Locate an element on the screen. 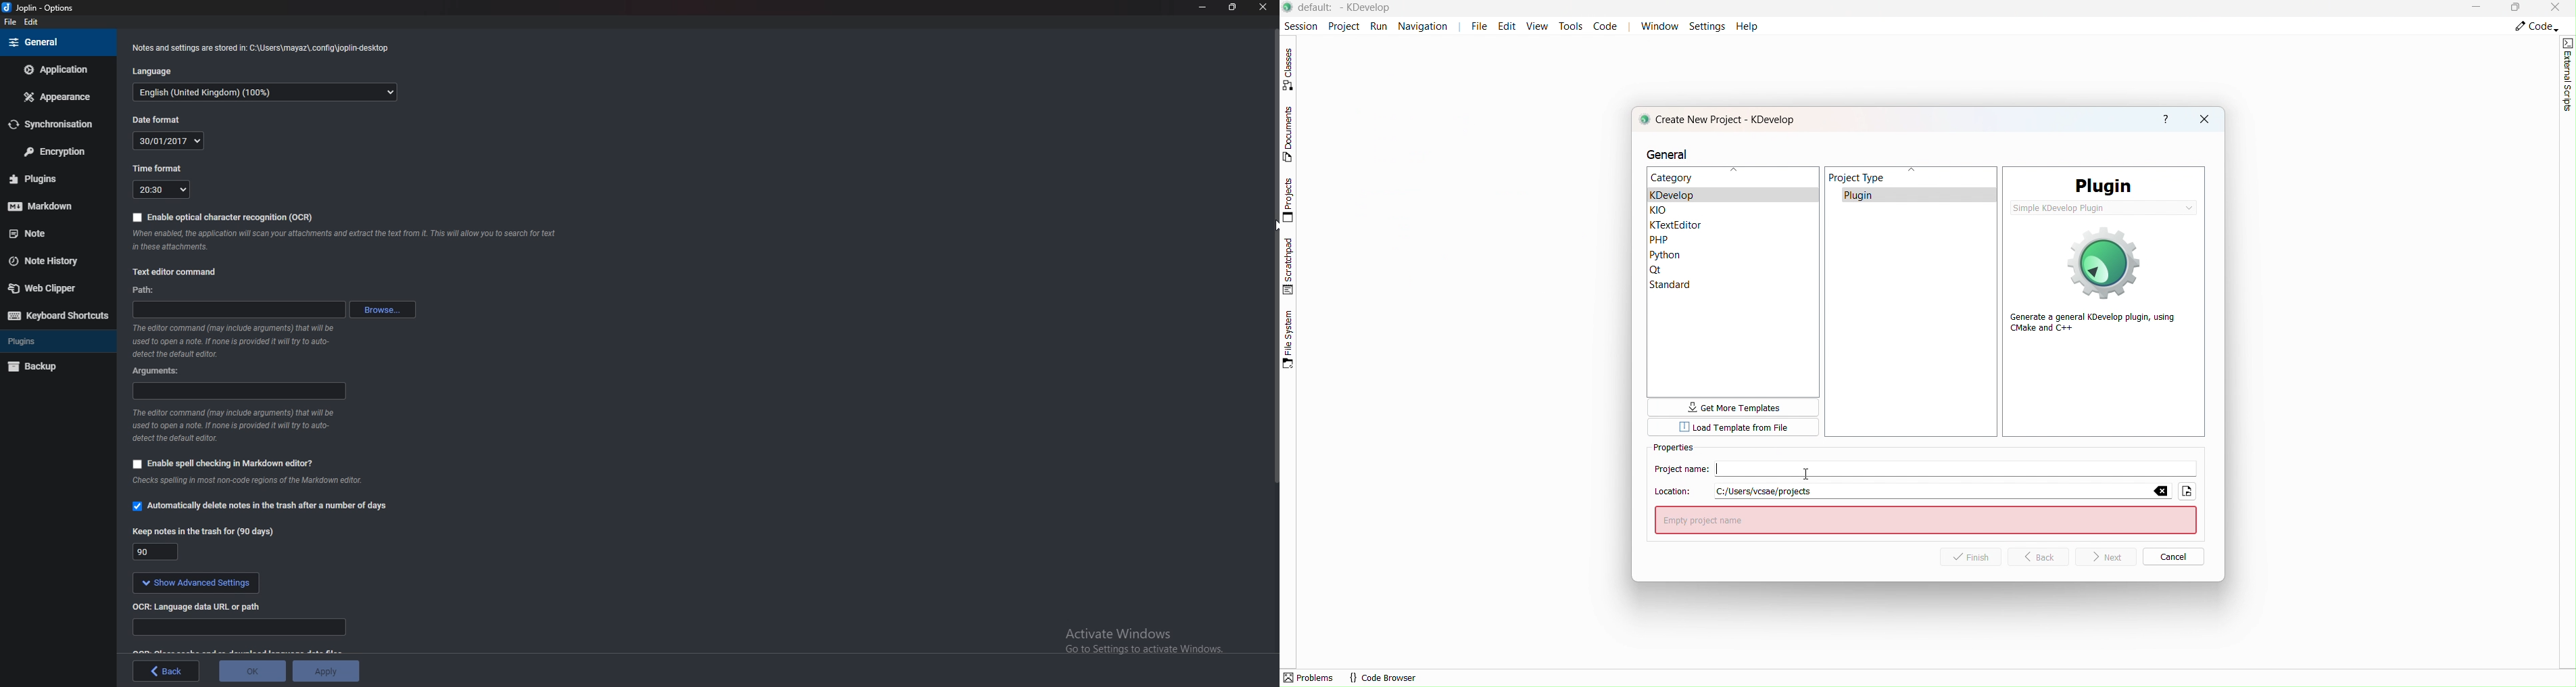 Image resolution: width=2576 pixels, height=700 pixels. Synchronization is located at coordinates (56, 124).